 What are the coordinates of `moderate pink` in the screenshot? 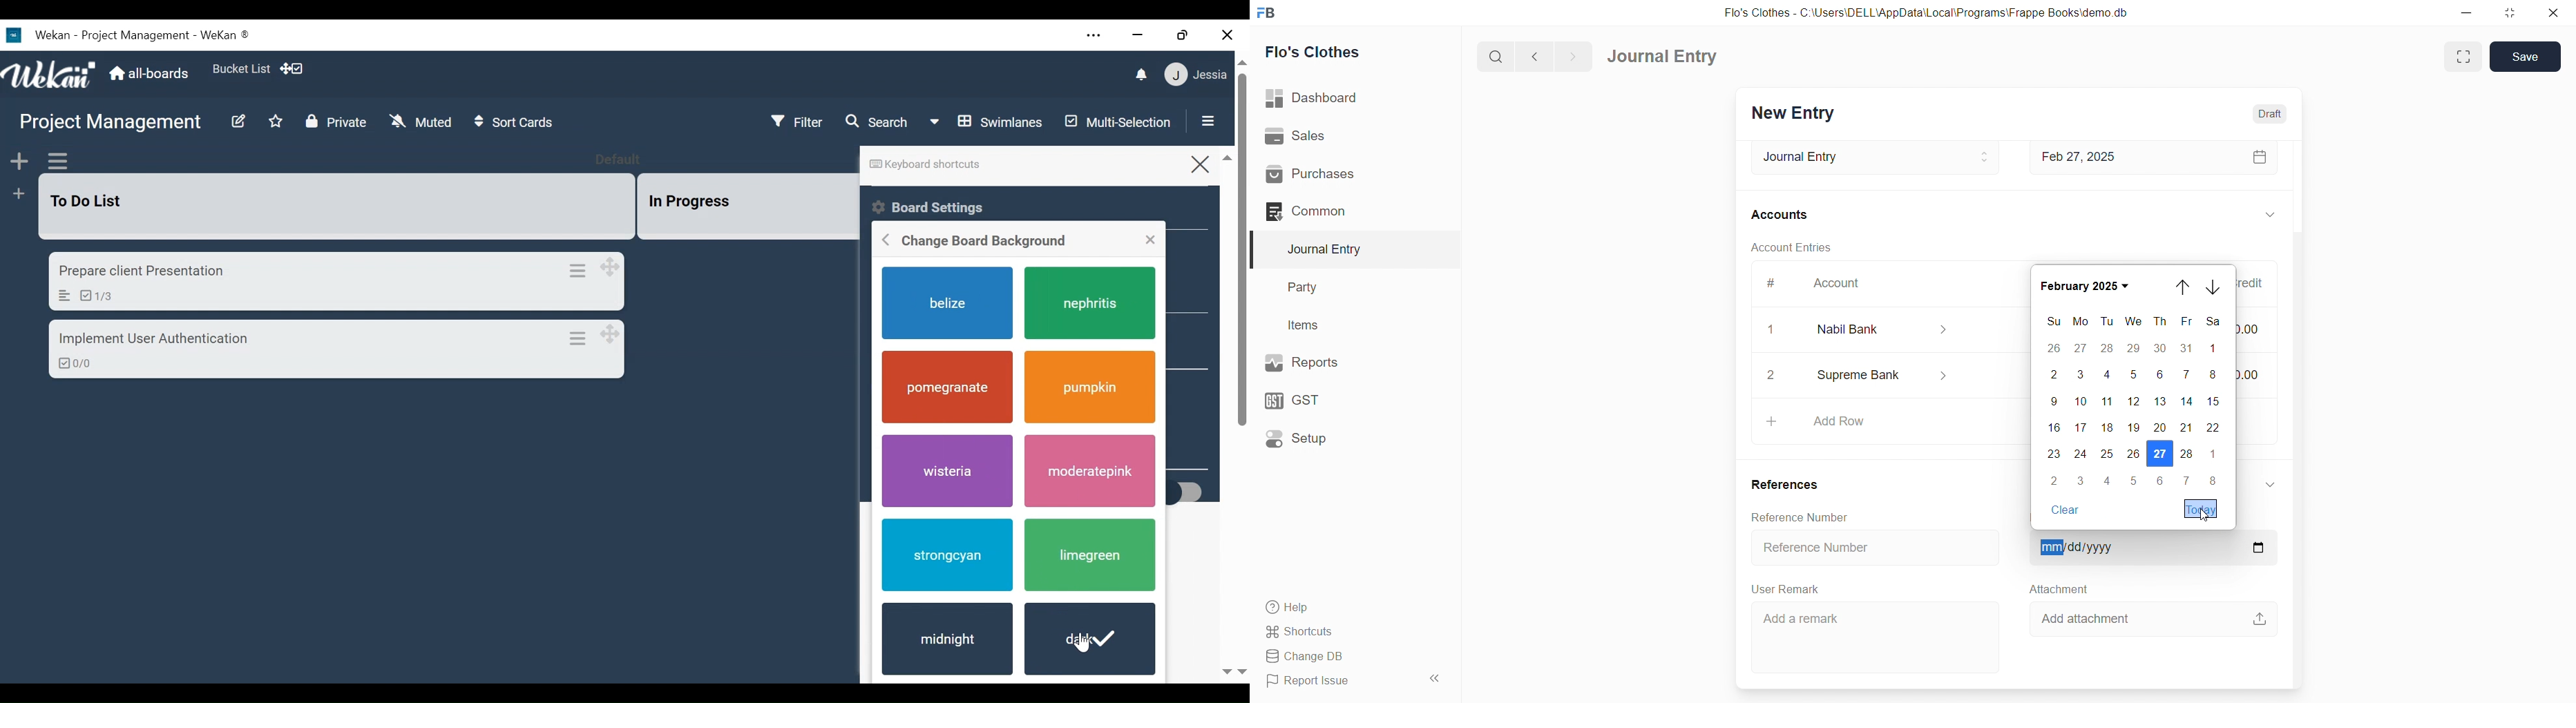 It's located at (1091, 471).